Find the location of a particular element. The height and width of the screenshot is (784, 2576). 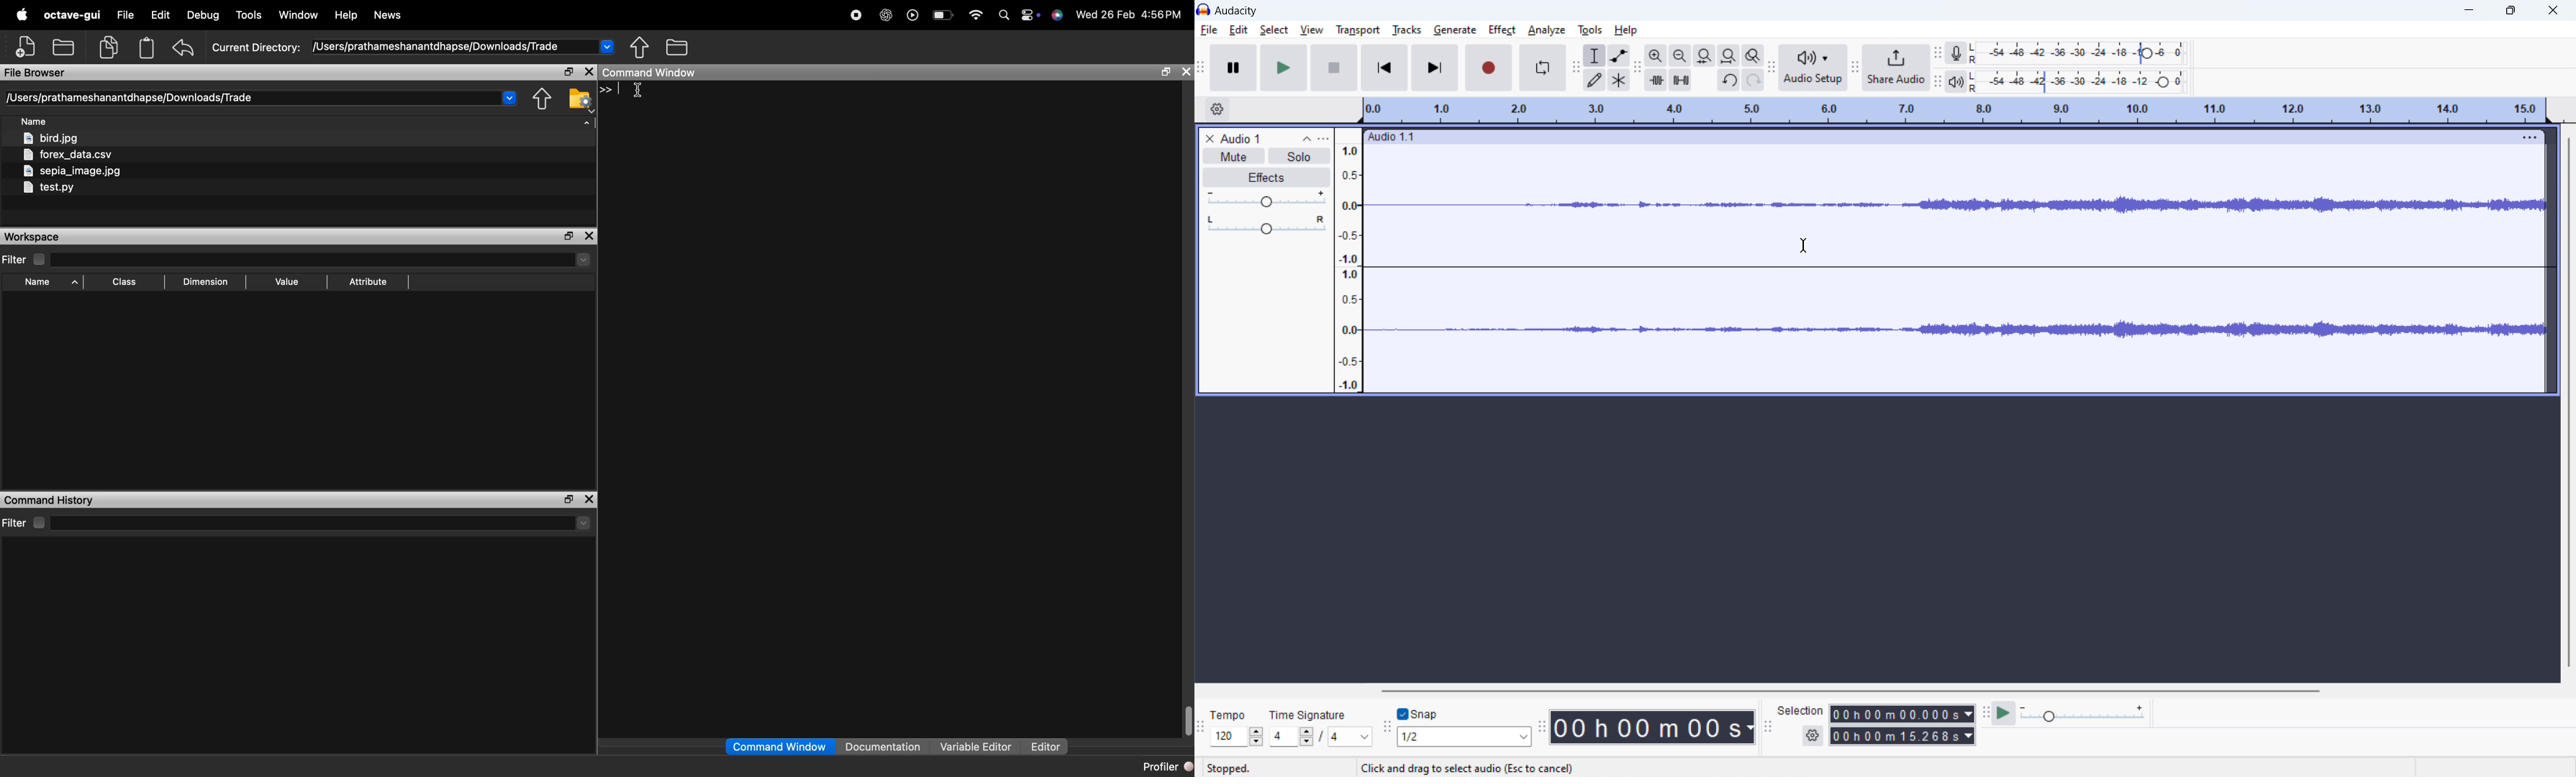

Time Signature is located at coordinates (1310, 712).